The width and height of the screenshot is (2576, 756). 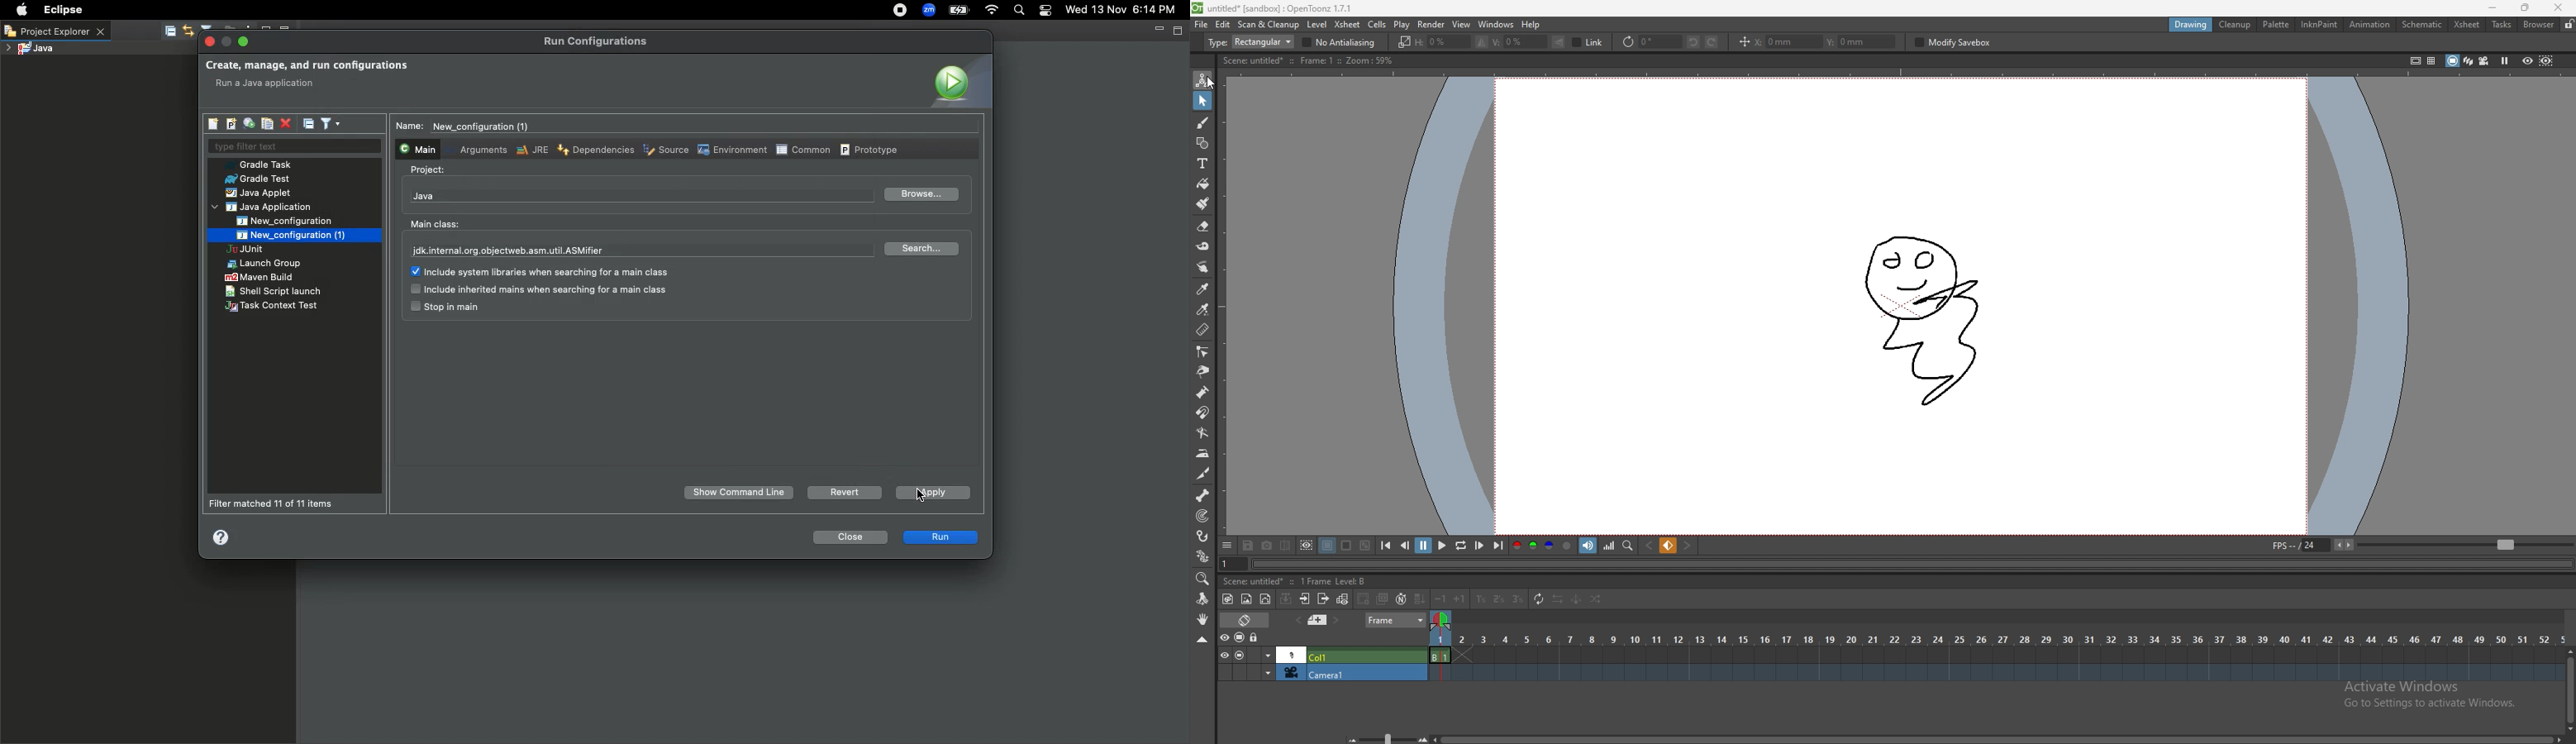 What do you see at coordinates (1531, 547) in the screenshot?
I see `green channel` at bounding box center [1531, 547].